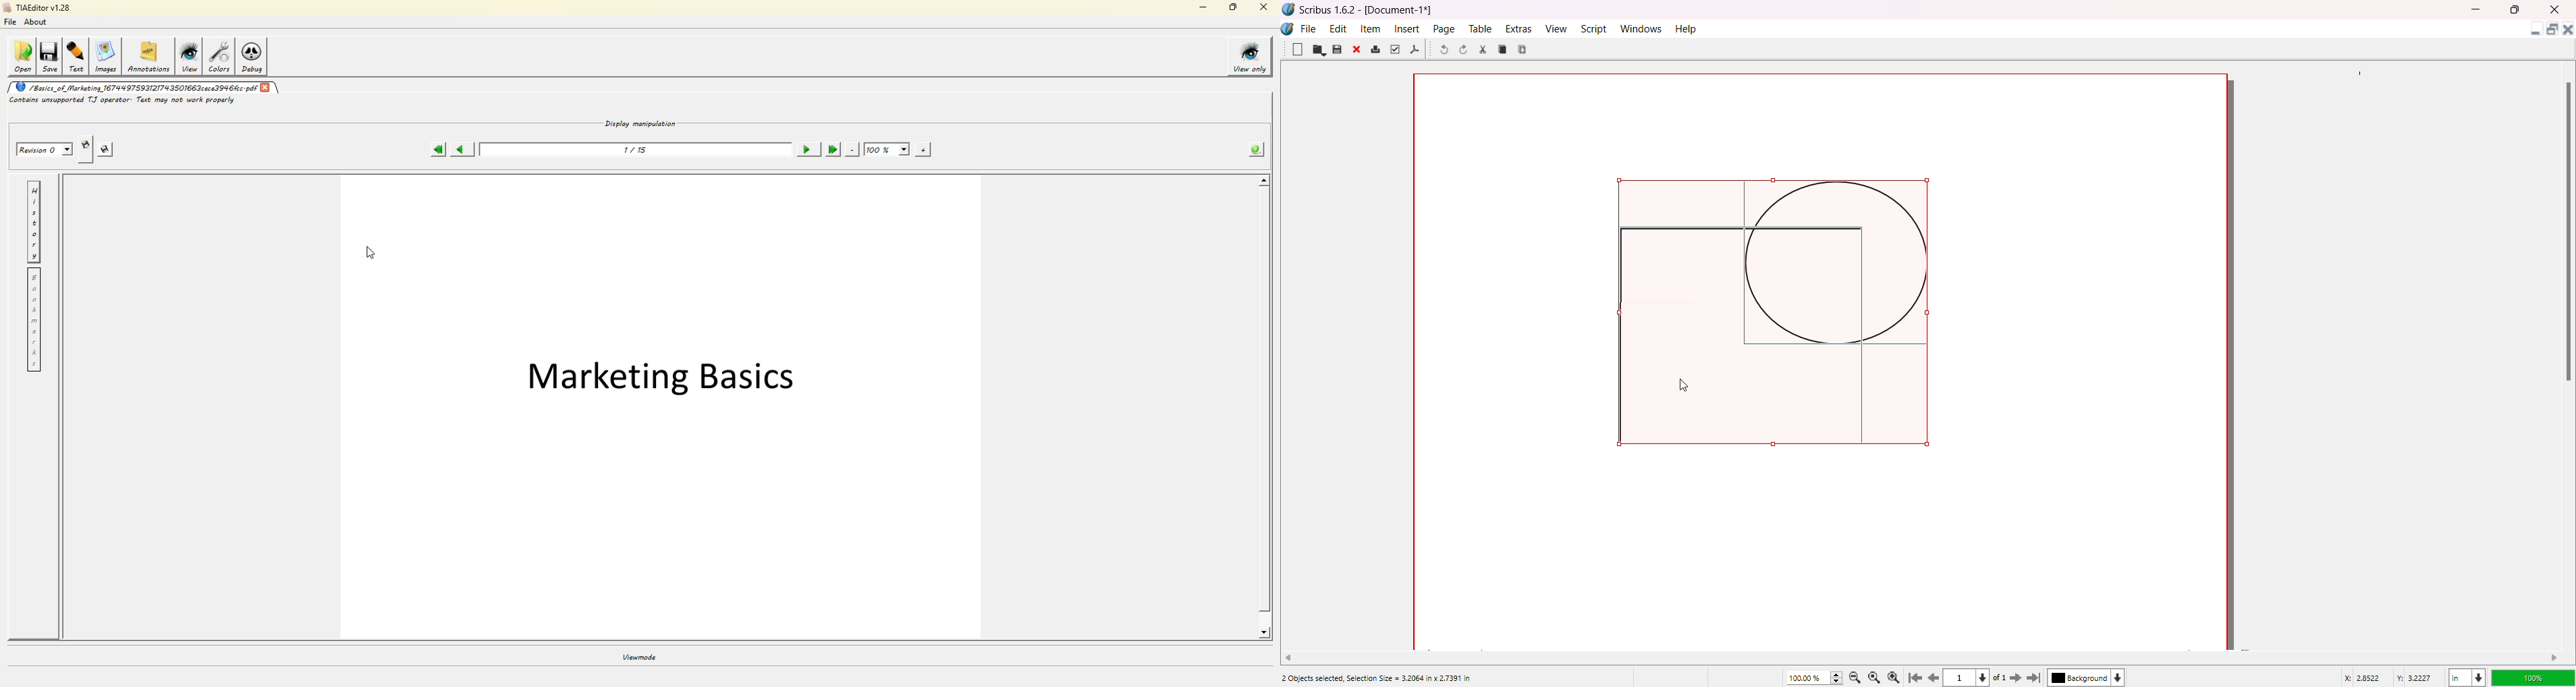 The height and width of the screenshot is (700, 2576). Describe the element at coordinates (1443, 51) in the screenshot. I see `Undo` at that location.